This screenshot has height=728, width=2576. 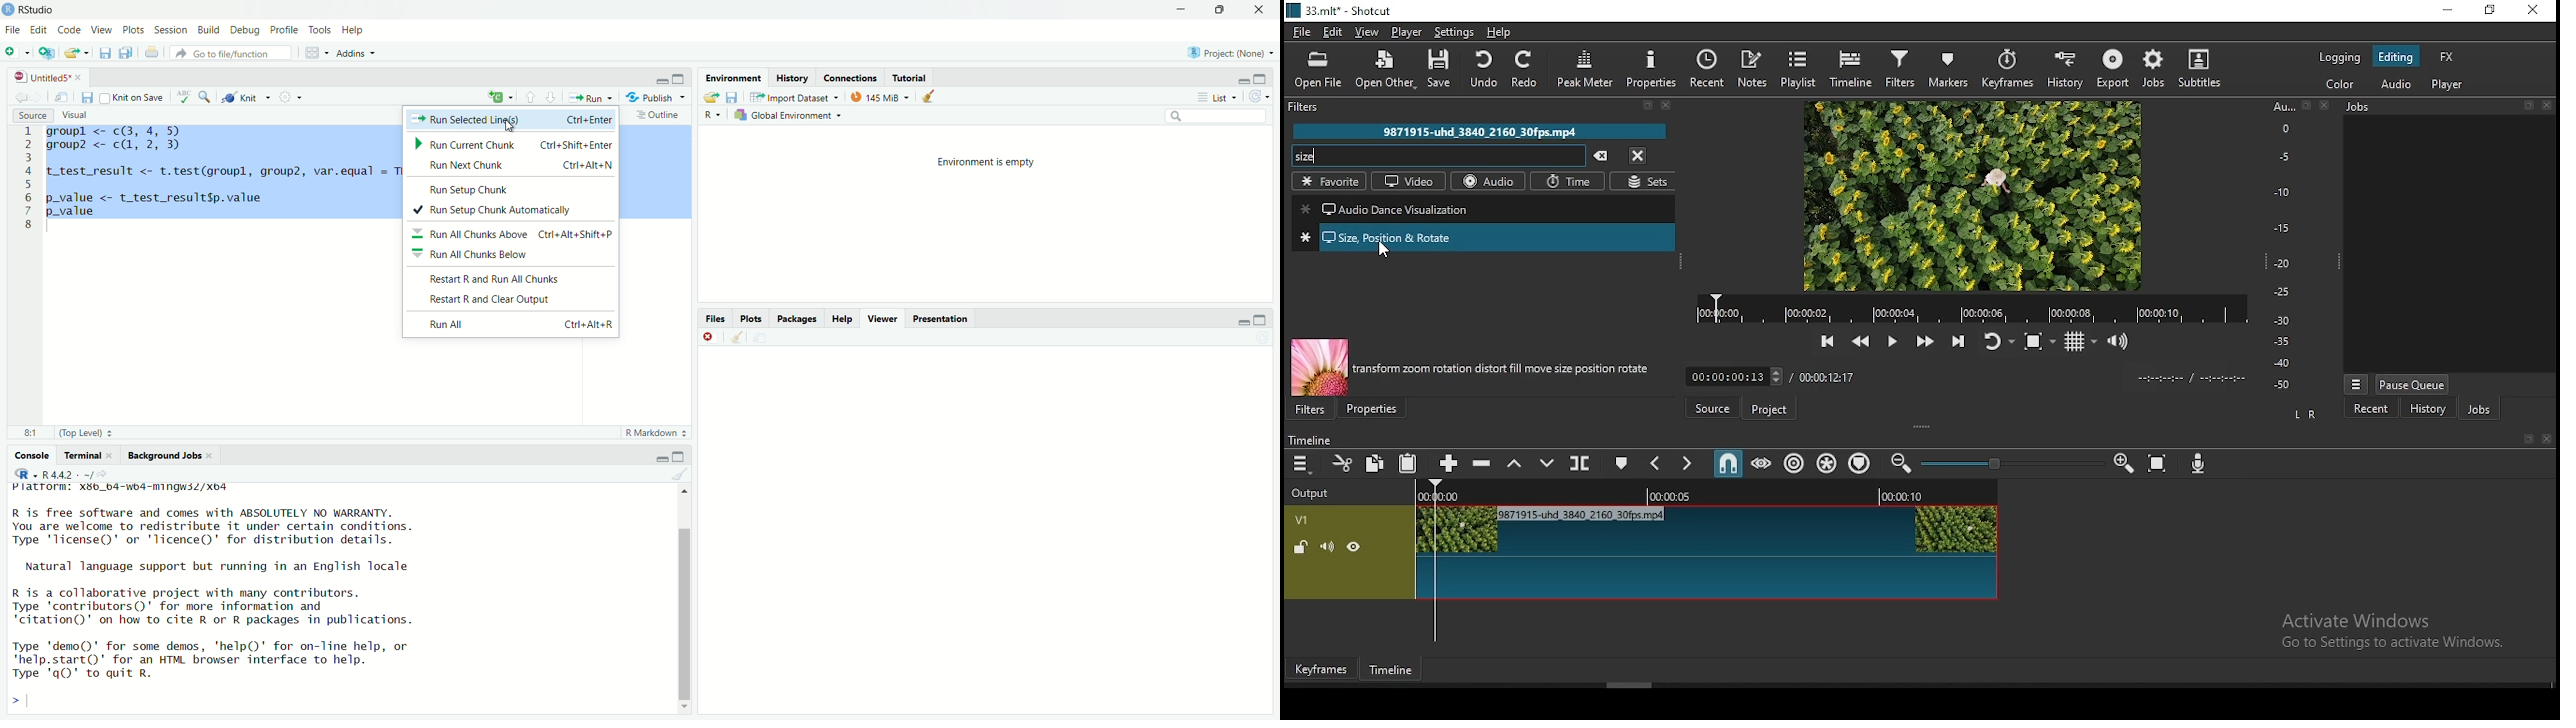 What do you see at coordinates (13, 30) in the screenshot?
I see `File` at bounding box center [13, 30].